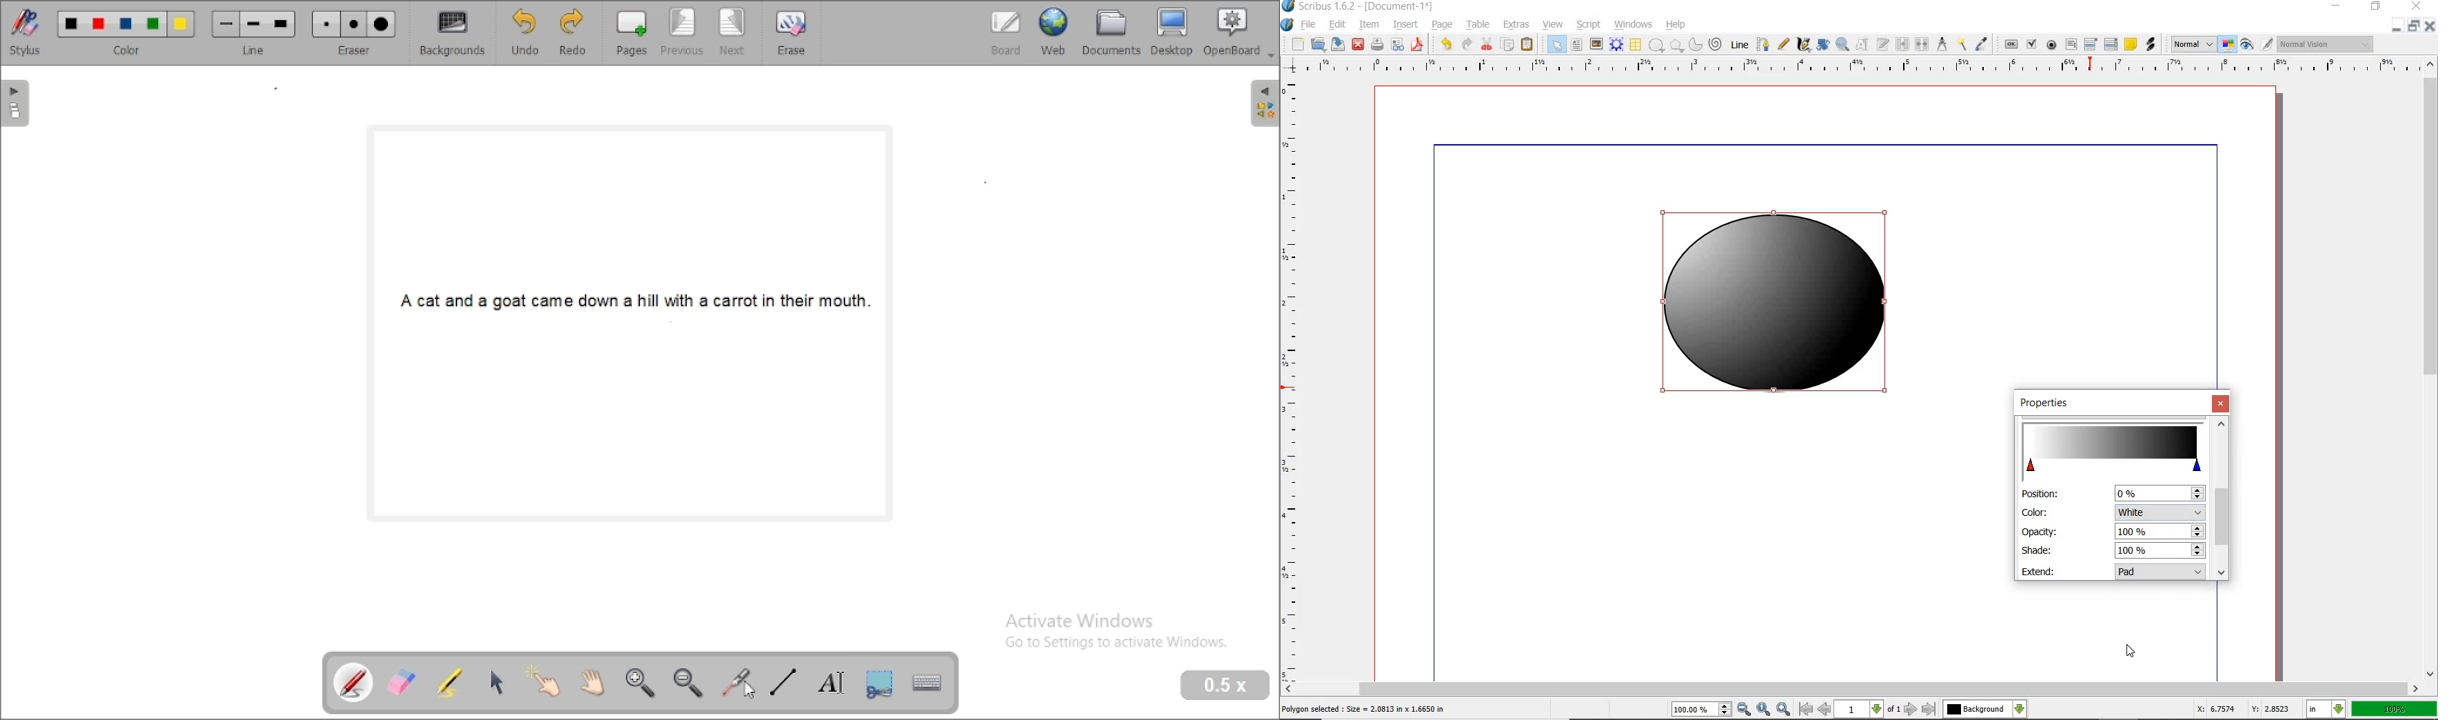  What do you see at coordinates (2432, 367) in the screenshot?
I see `SCROLLBAR` at bounding box center [2432, 367].